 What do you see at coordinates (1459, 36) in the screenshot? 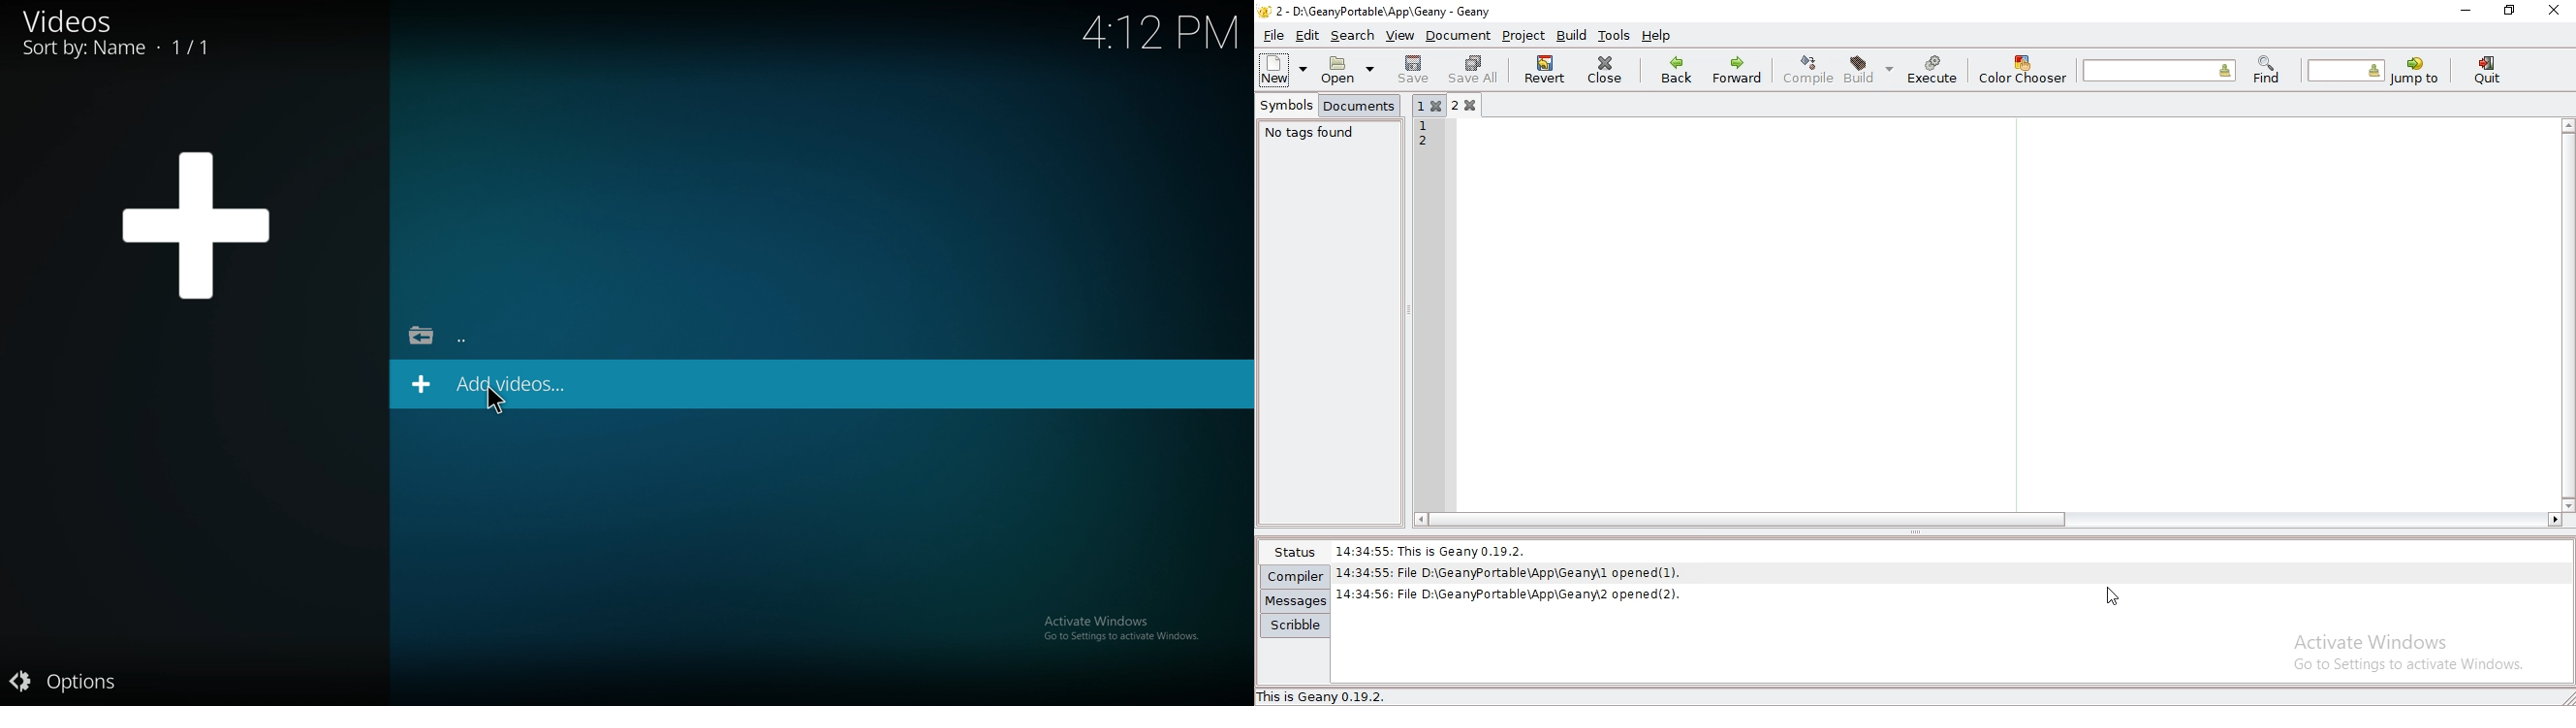
I see `document` at bounding box center [1459, 36].